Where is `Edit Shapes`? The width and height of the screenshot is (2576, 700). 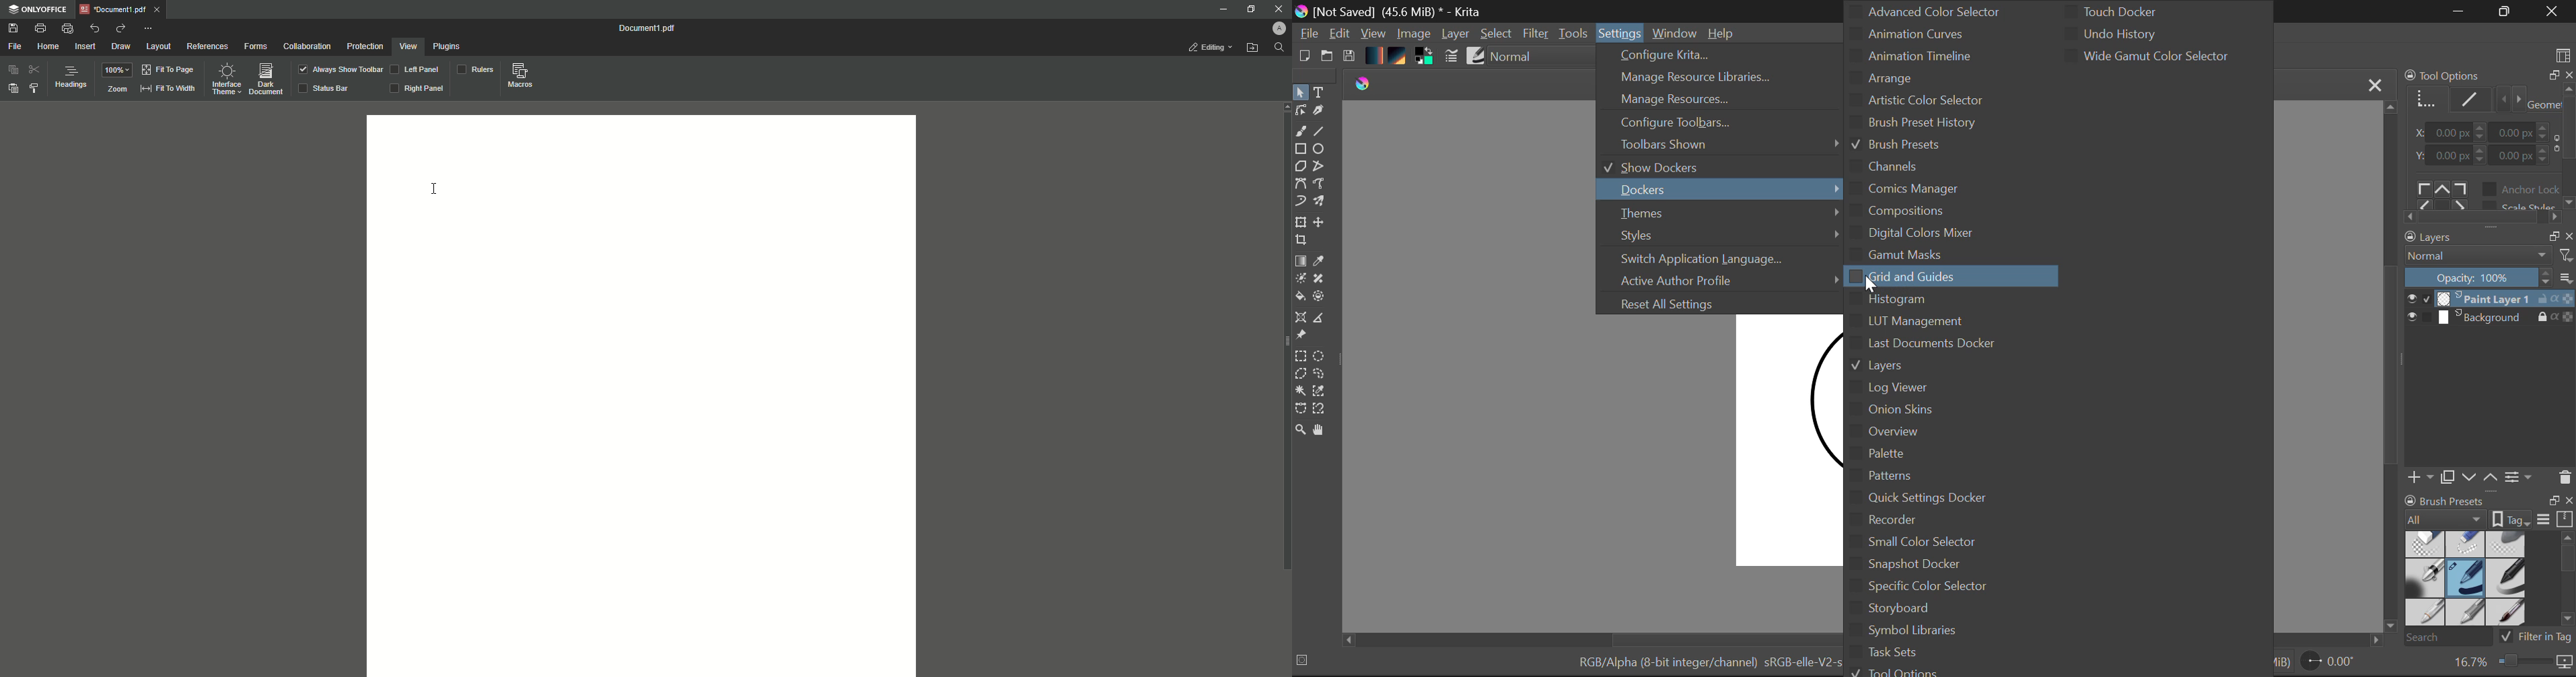 Edit Shapes is located at coordinates (1303, 111).